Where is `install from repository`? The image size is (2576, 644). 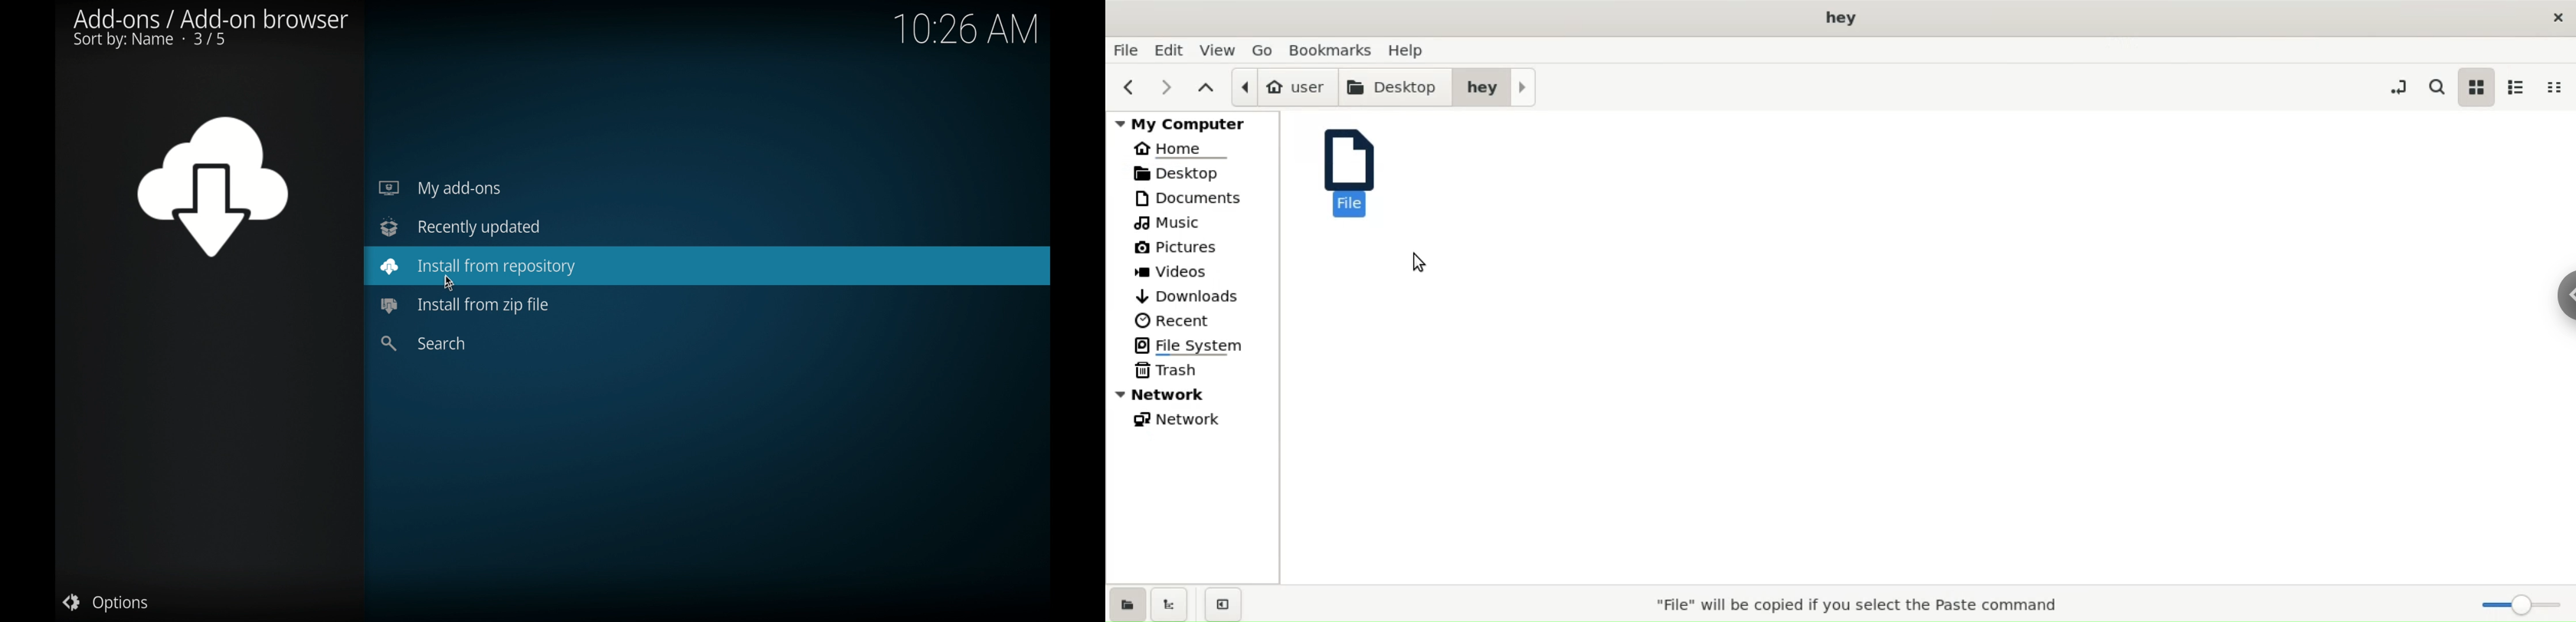 install from repository is located at coordinates (477, 267).